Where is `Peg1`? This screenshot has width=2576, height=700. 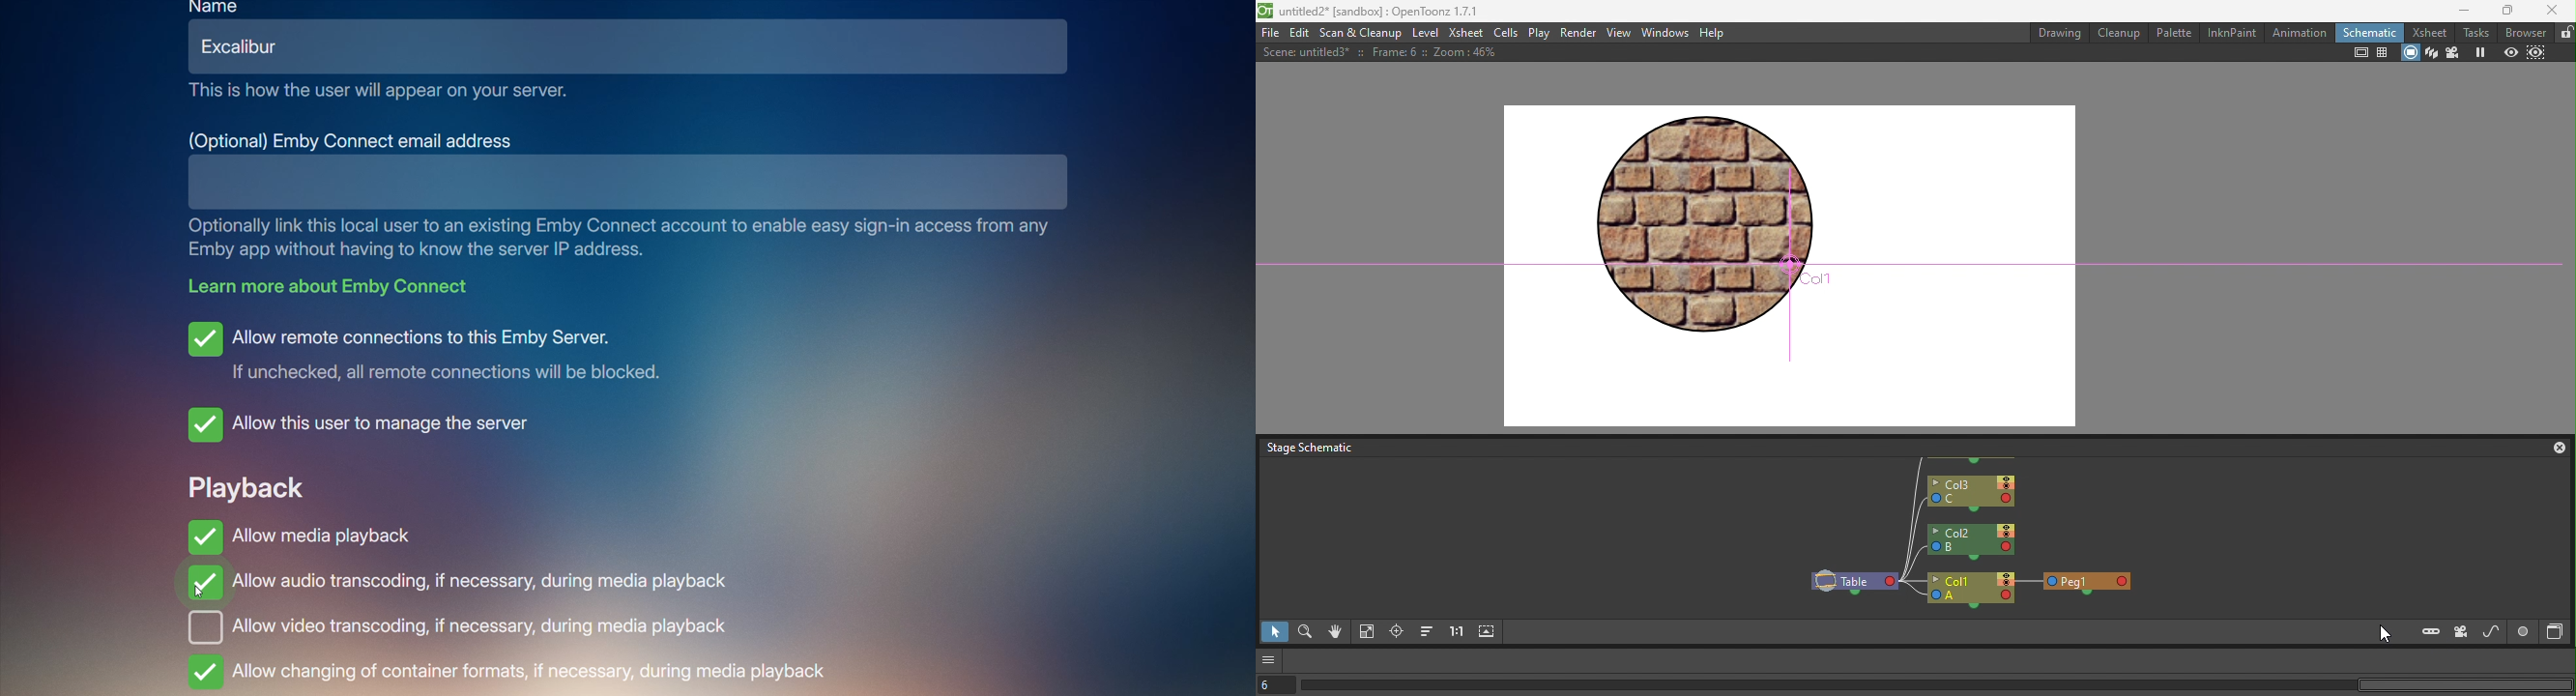
Peg1 is located at coordinates (2088, 583).